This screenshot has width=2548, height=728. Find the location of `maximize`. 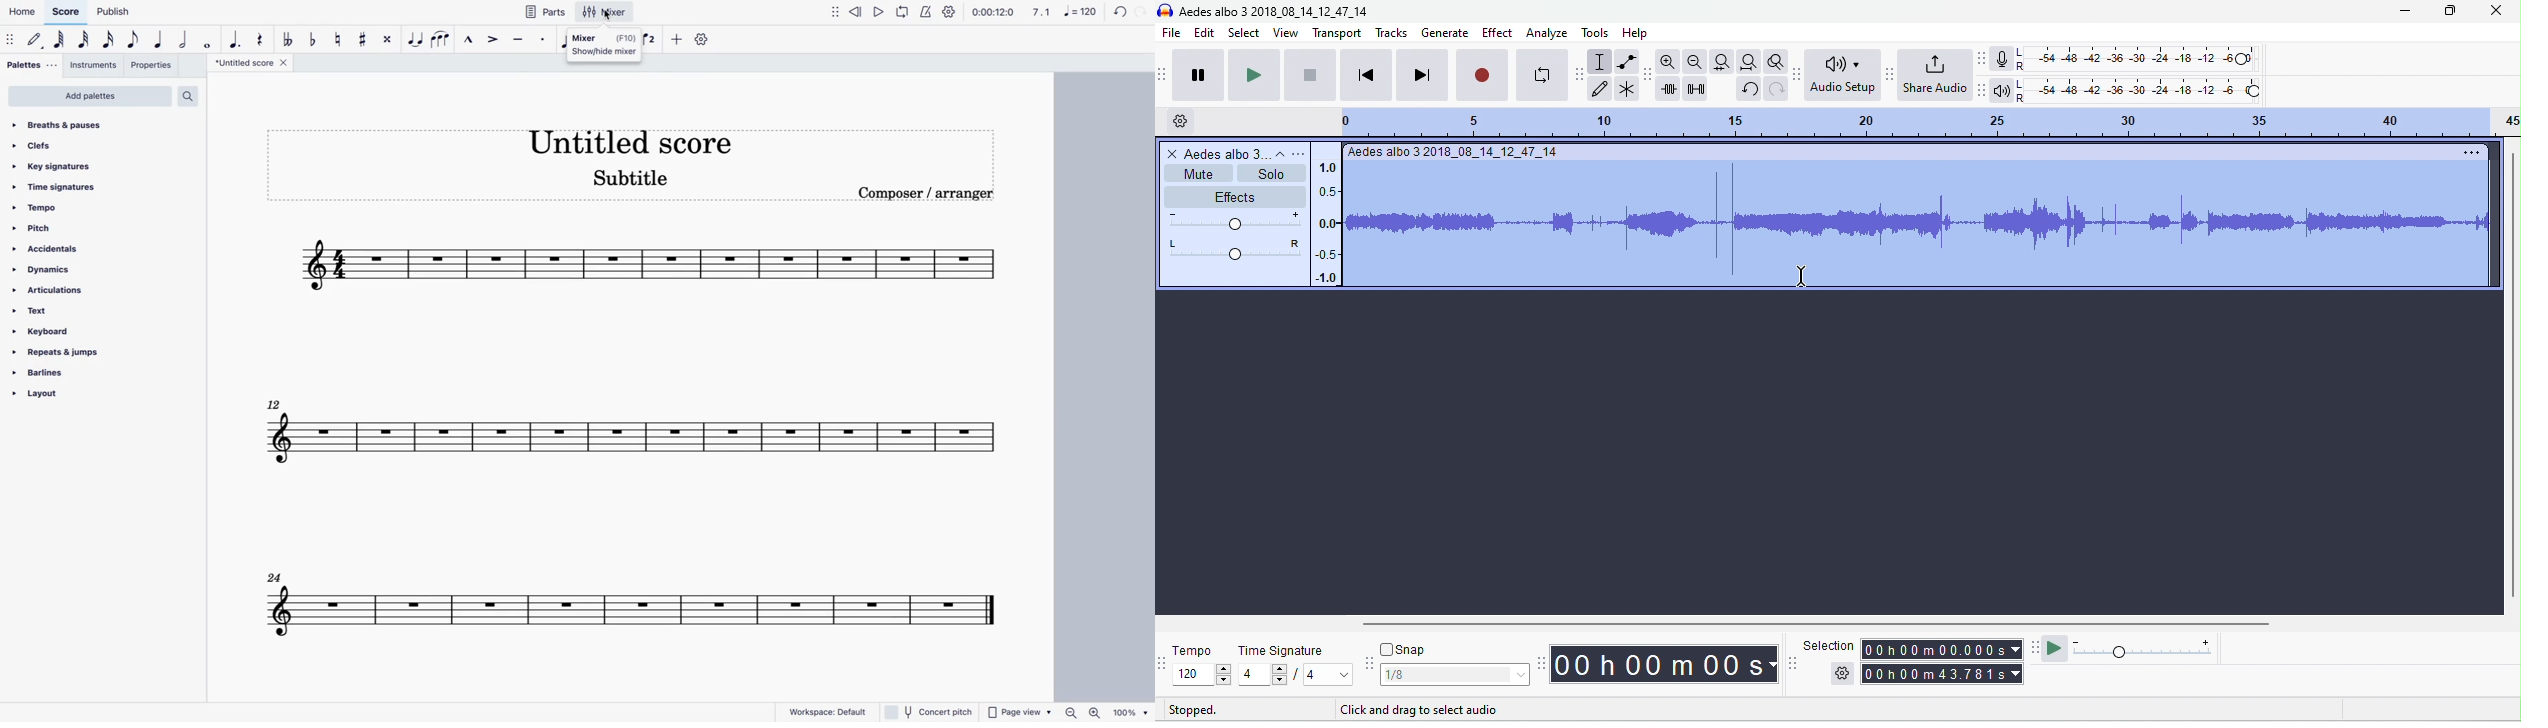

maximize is located at coordinates (2449, 10).